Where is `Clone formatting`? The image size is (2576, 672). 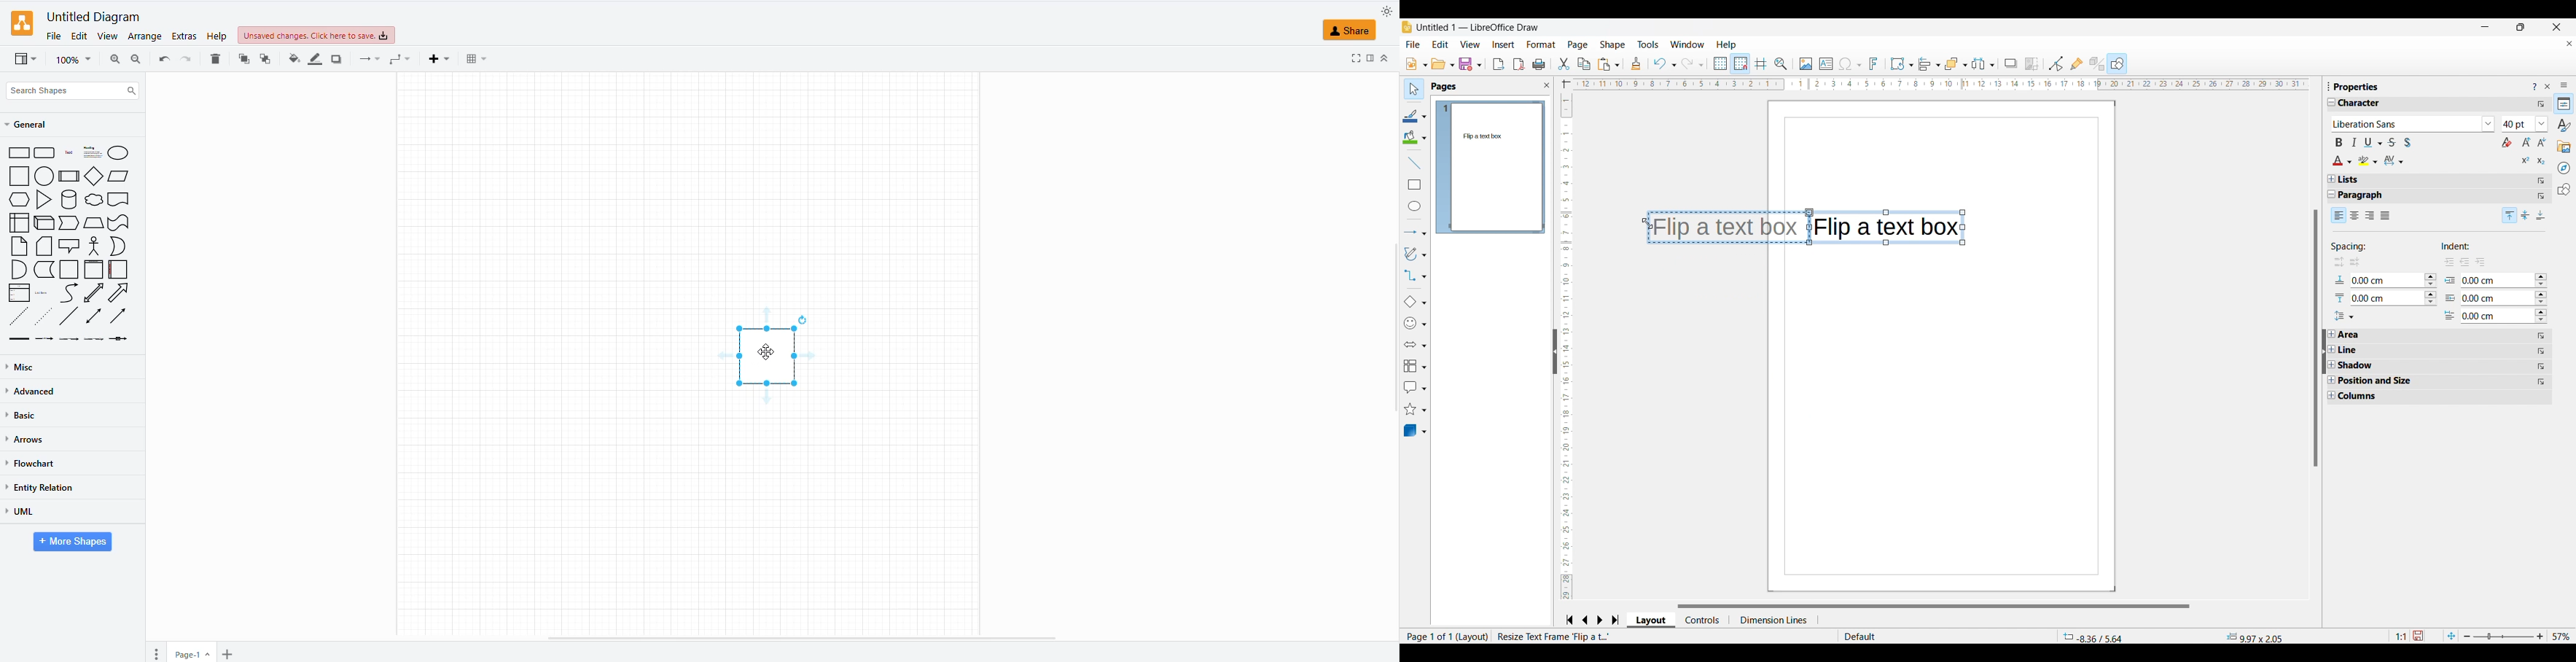
Clone formatting is located at coordinates (1635, 63).